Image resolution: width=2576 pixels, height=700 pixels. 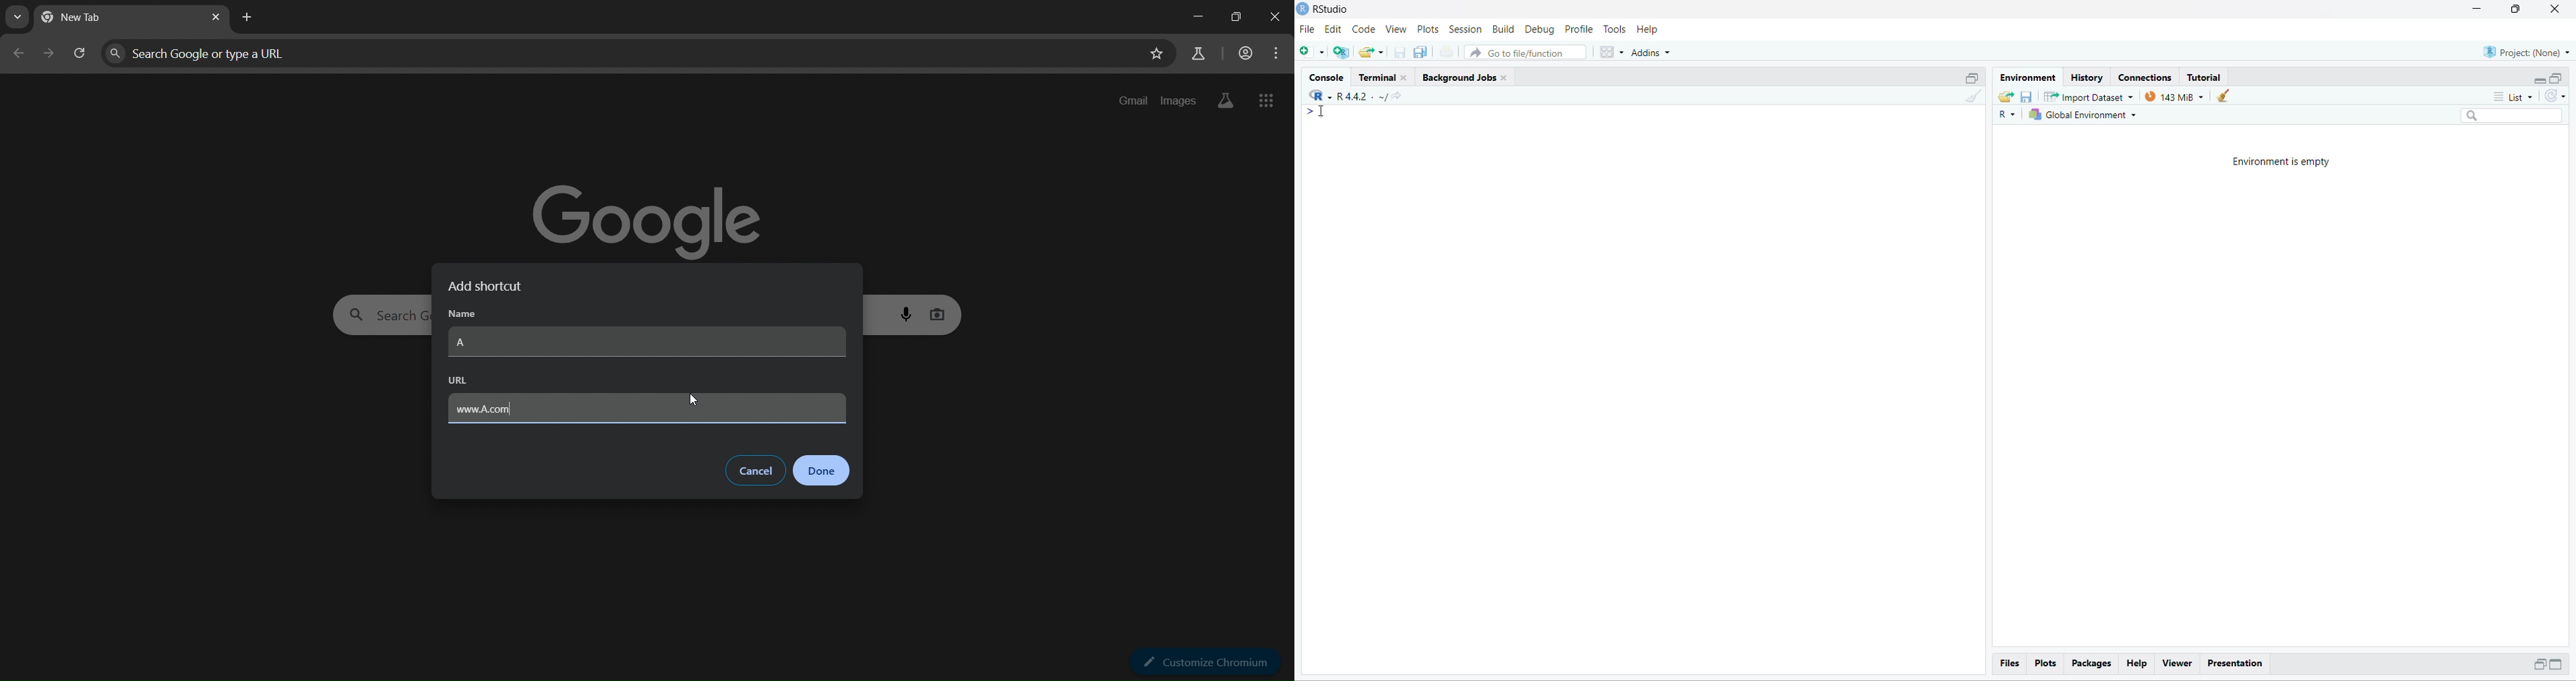 What do you see at coordinates (1504, 29) in the screenshot?
I see `build` at bounding box center [1504, 29].